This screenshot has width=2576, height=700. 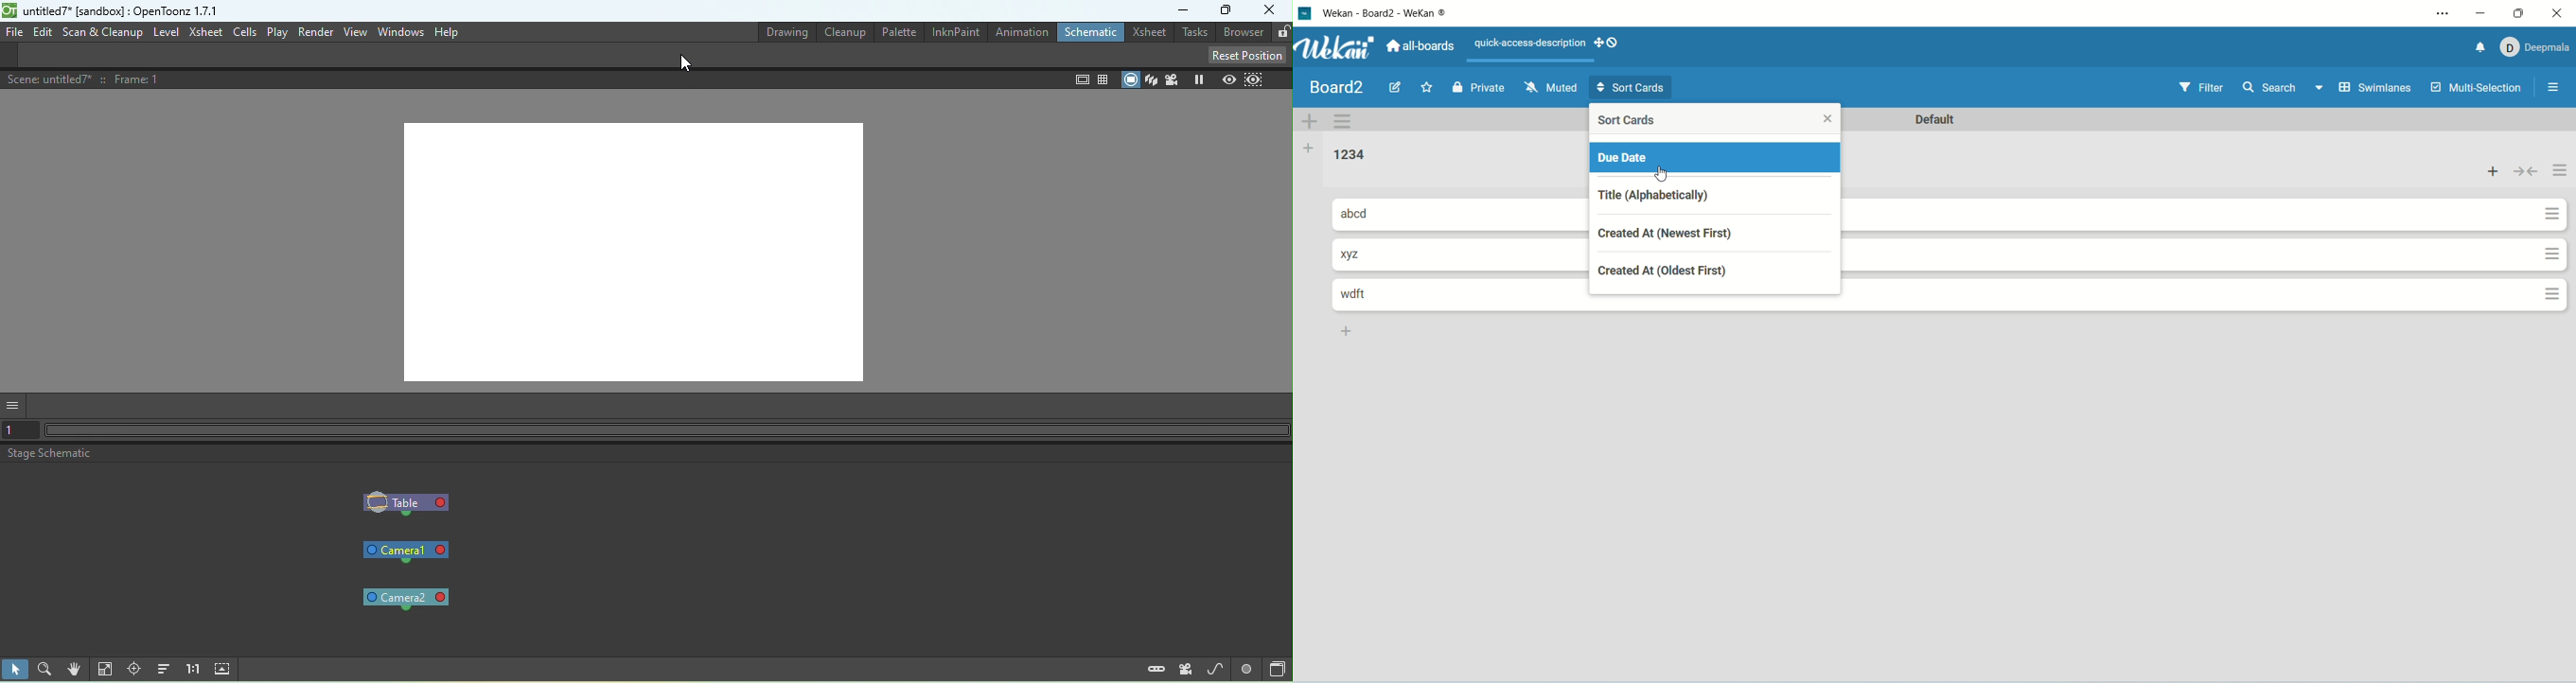 What do you see at coordinates (845, 34) in the screenshot?
I see `Cleanup` at bounding box center [845, 34].